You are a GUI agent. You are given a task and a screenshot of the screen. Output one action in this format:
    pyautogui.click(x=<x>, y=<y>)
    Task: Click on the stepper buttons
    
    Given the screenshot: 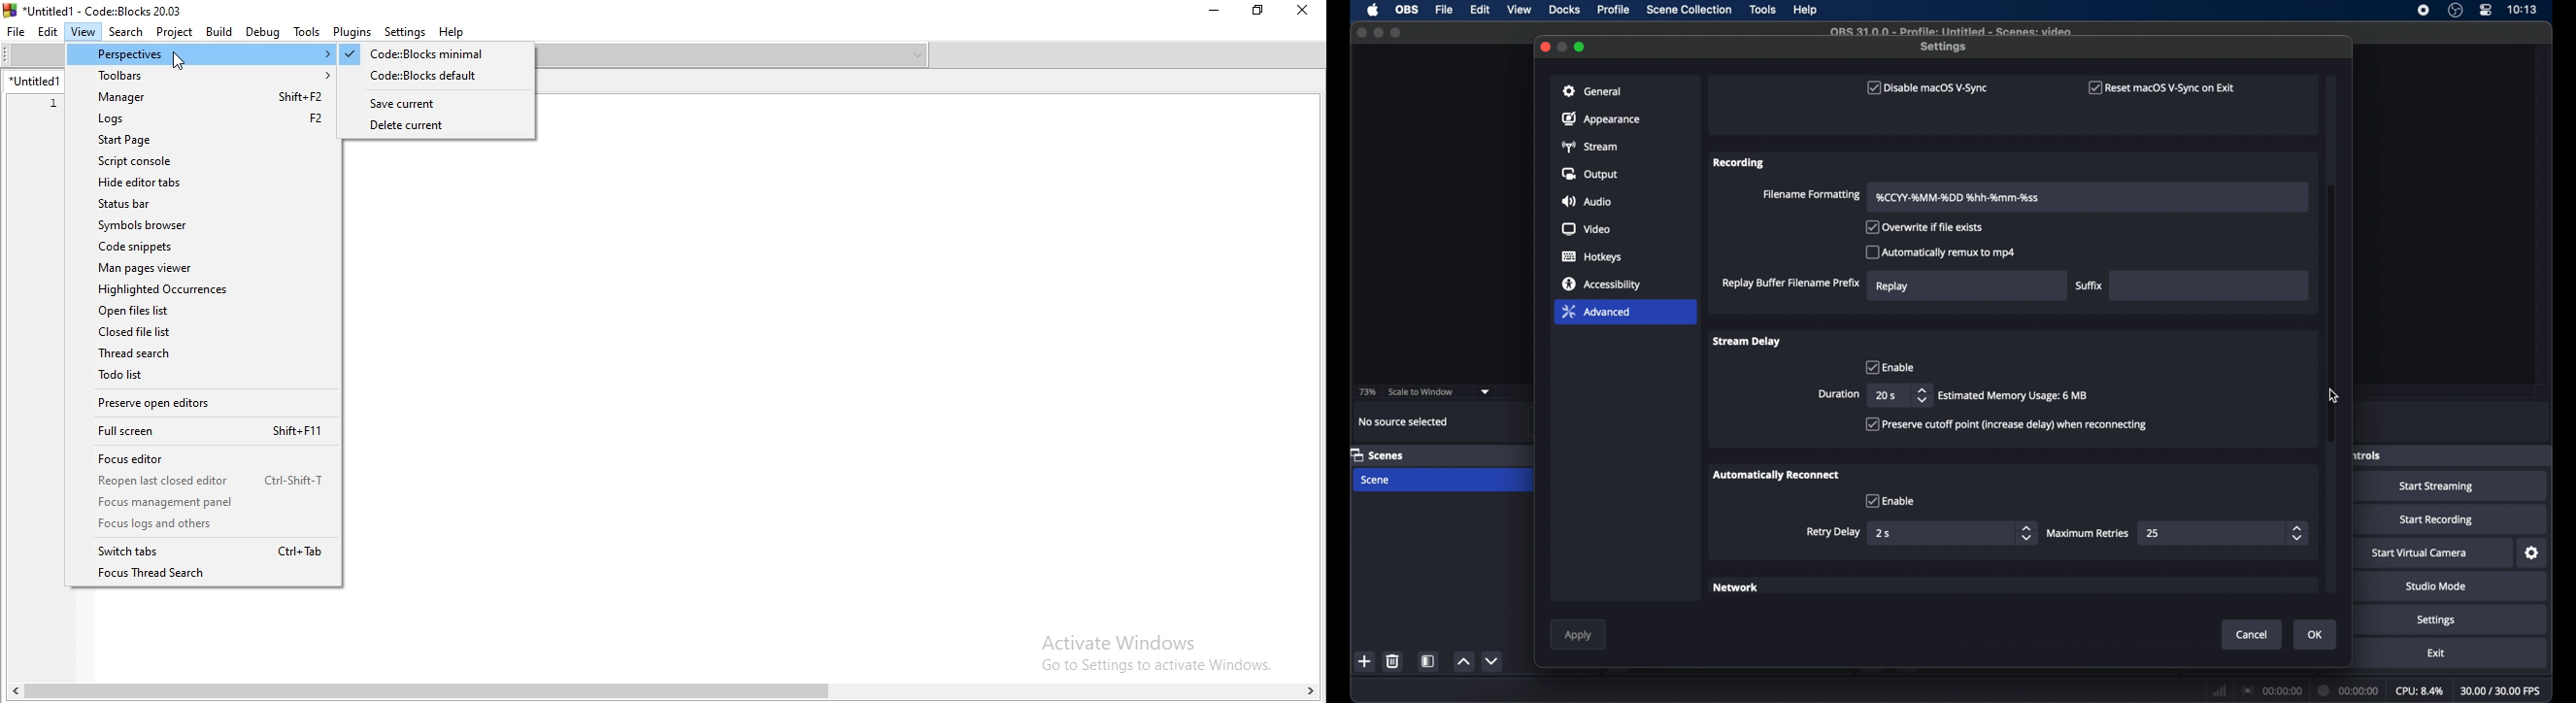 What is the action you would take?
    pyautogui.click(x=2025, y=533)
    